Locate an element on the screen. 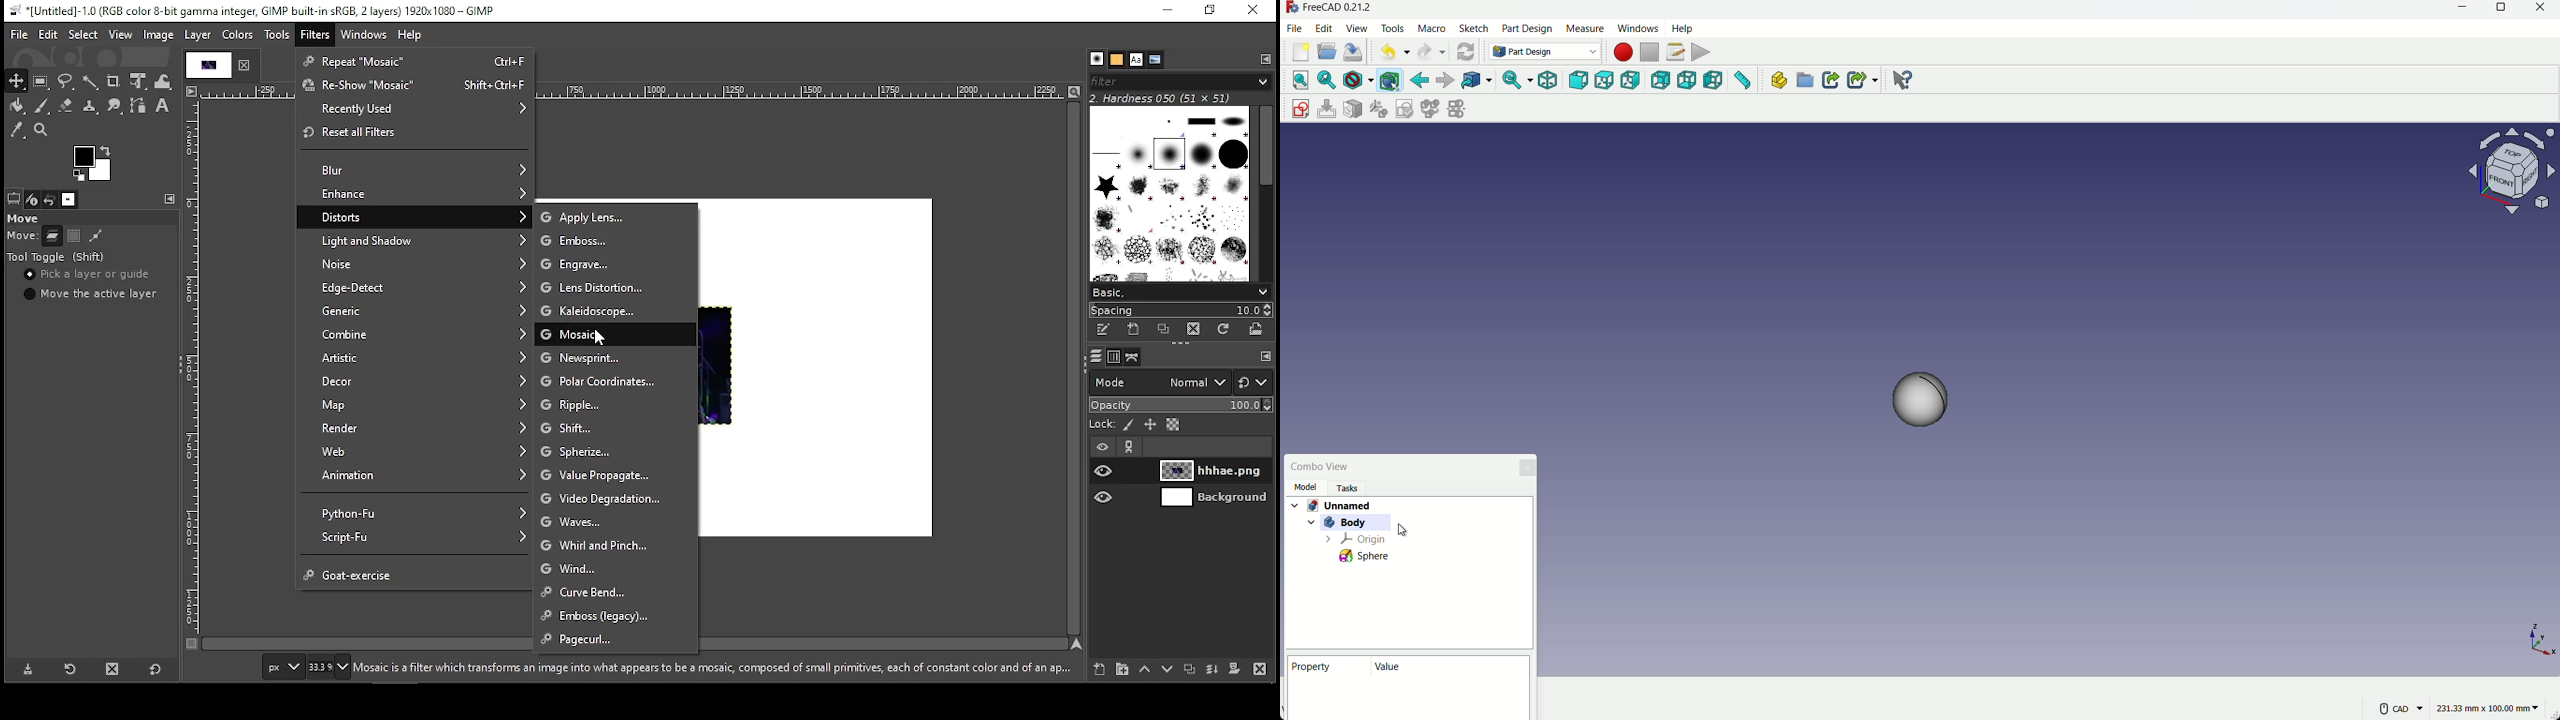 This screenshot has height=728, width=2576. sync view is located at coordinates (1511, 81).